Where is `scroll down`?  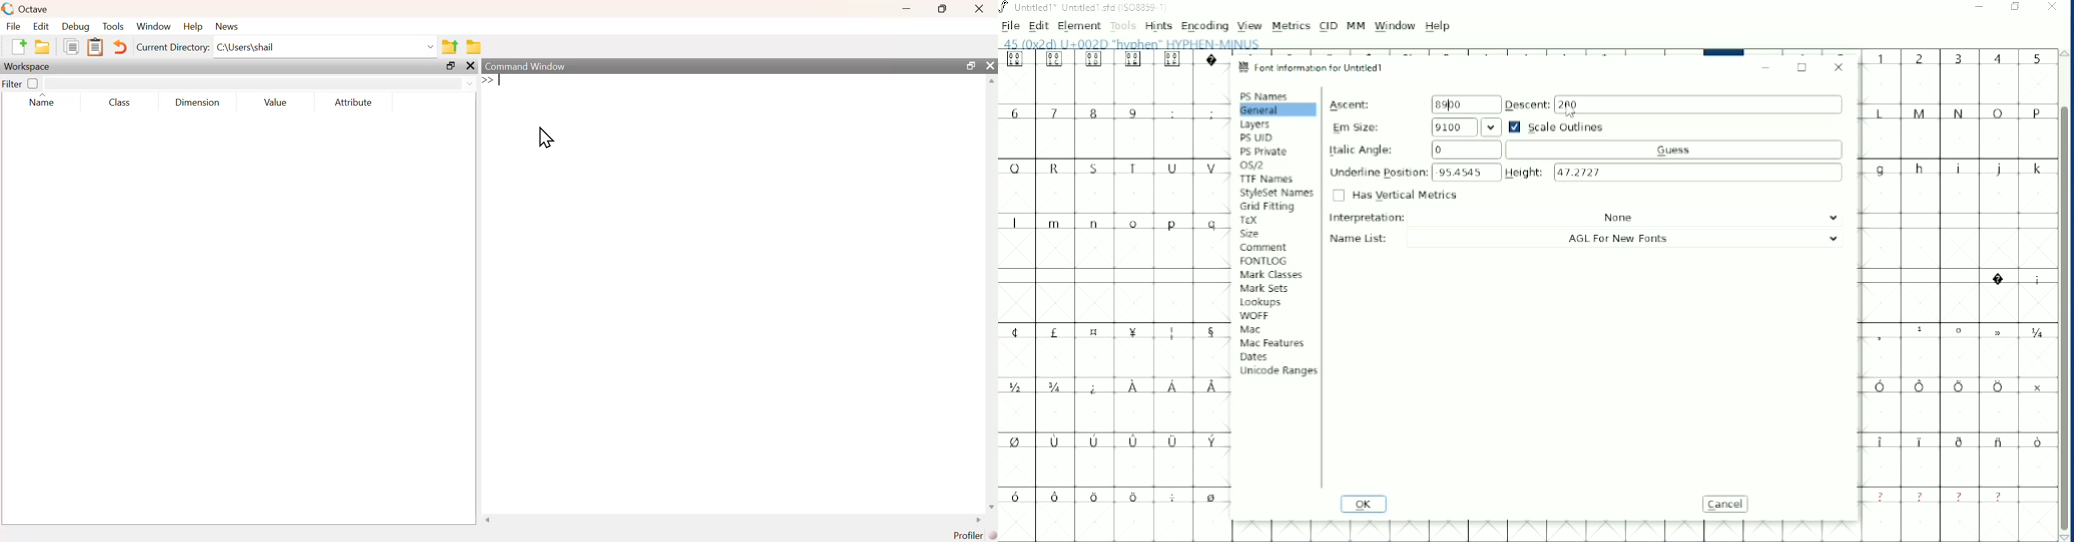 scroll down is located at coordinates (991, 508).